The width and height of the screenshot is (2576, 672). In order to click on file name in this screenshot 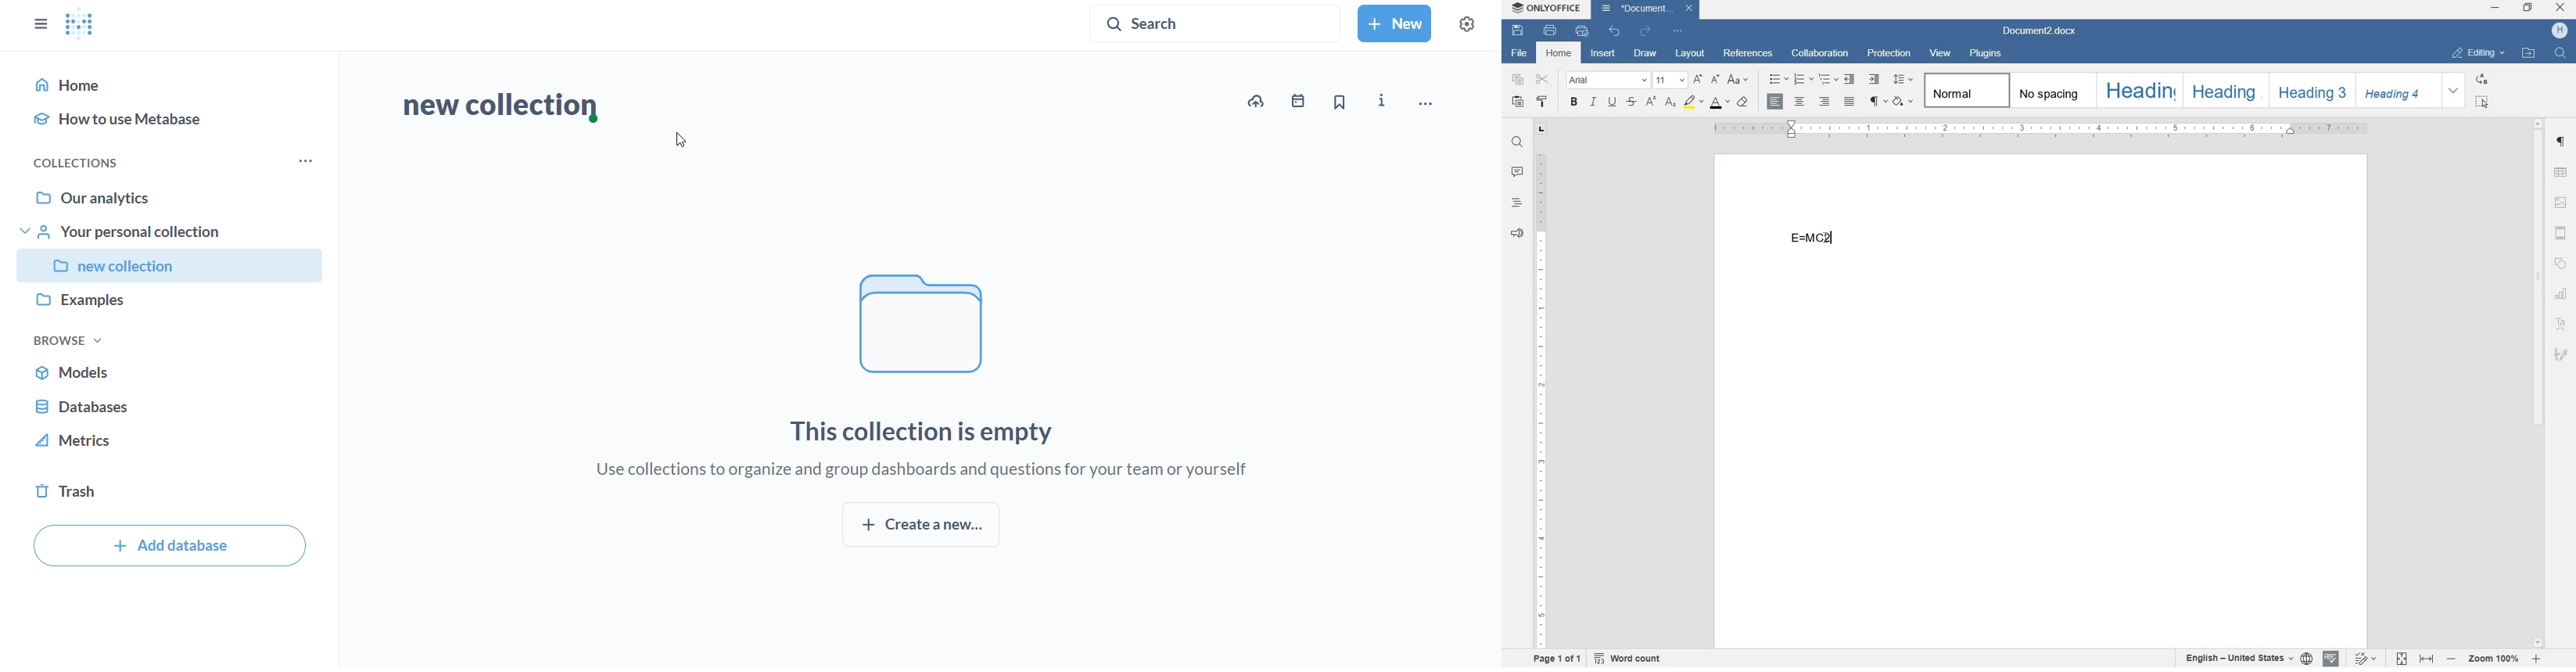, I will do `click(2044, 30)`.